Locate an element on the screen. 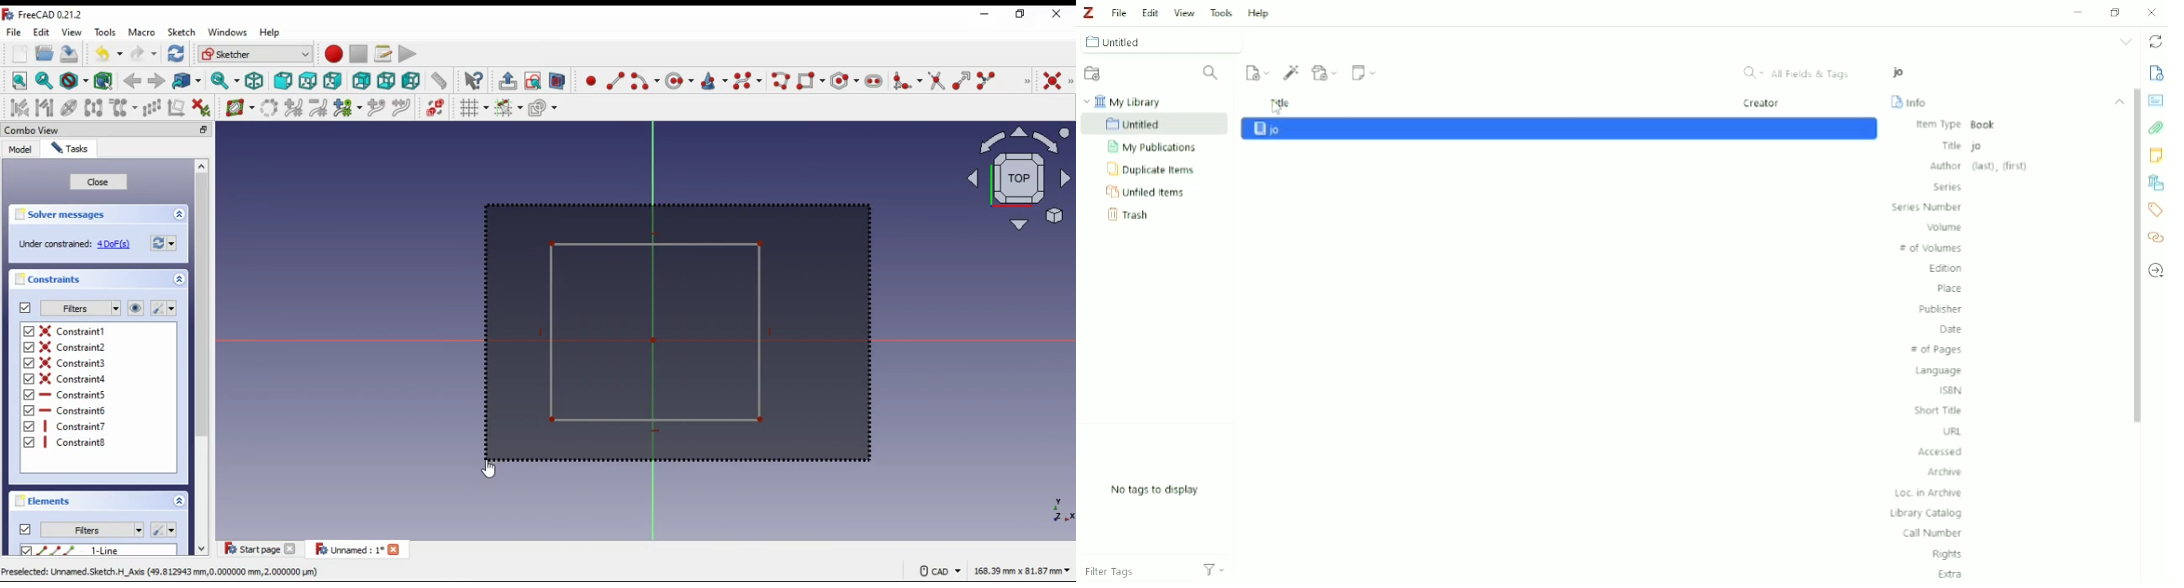 The height and width of the screenshot is (588, 2184). active selection is located at coordinates (675, 334).